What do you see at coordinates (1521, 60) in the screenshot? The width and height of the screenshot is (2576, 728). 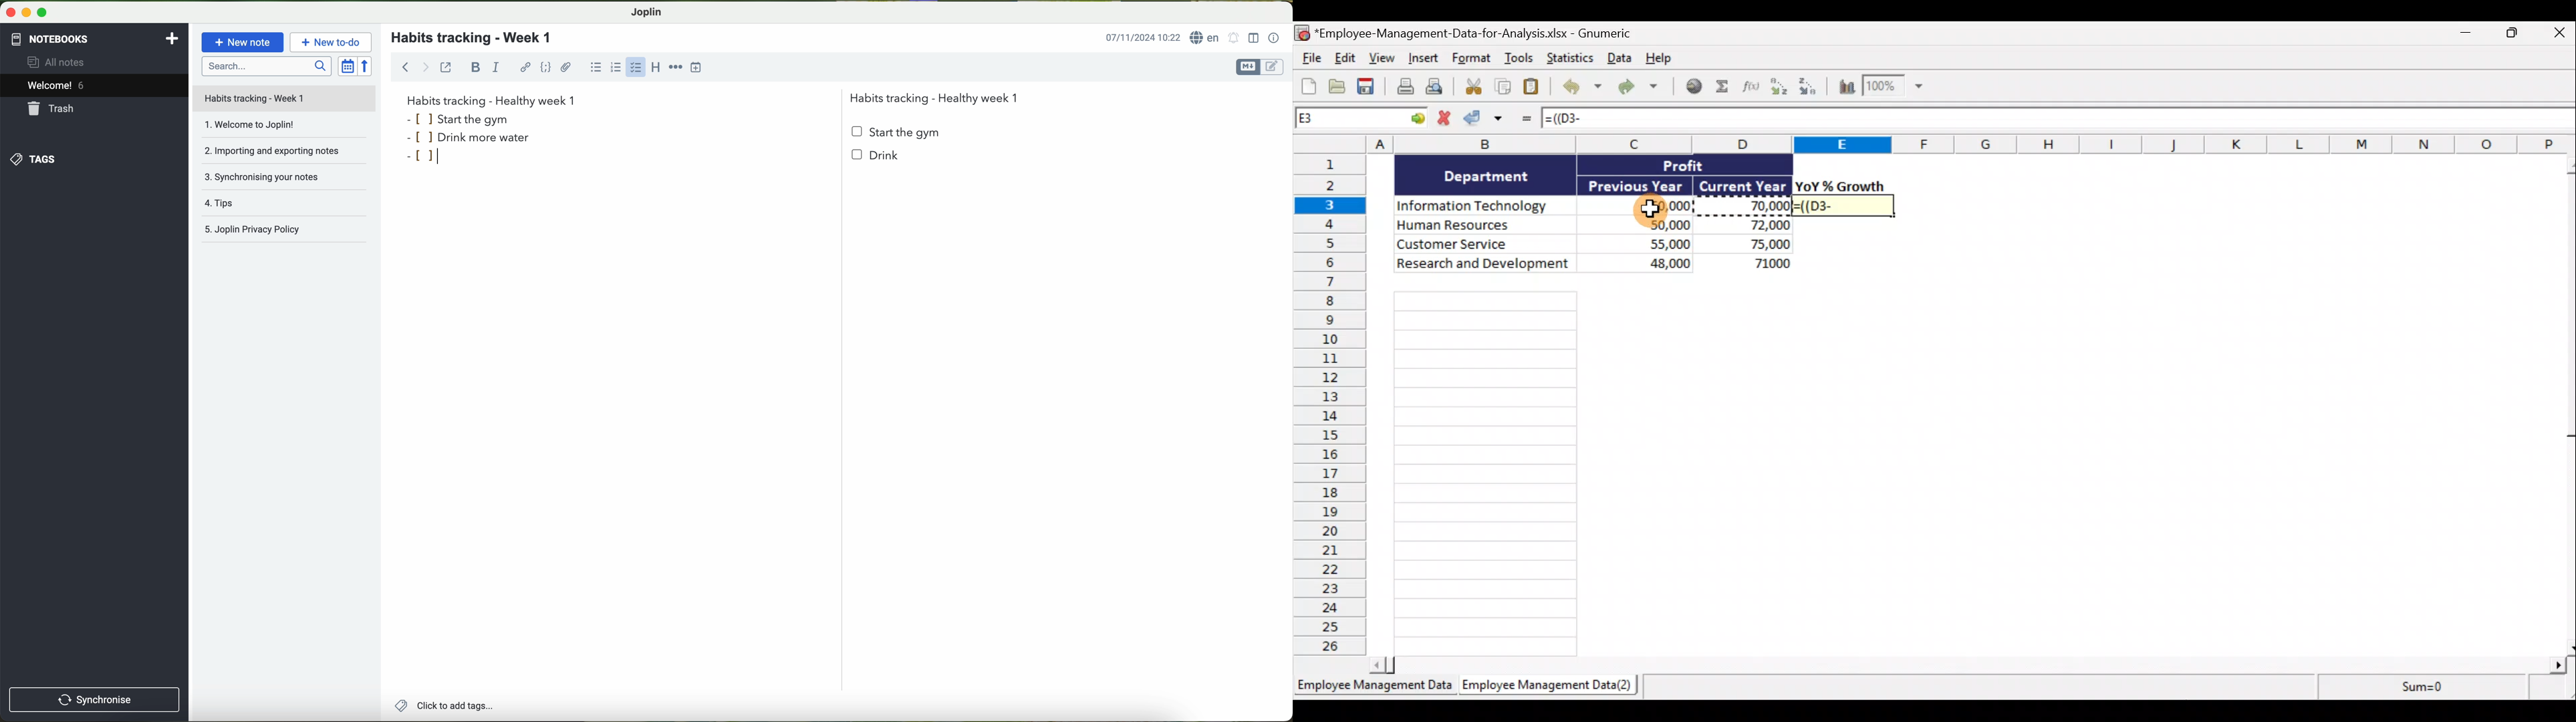 I see `Tools` at bounding box center [1521, 60].